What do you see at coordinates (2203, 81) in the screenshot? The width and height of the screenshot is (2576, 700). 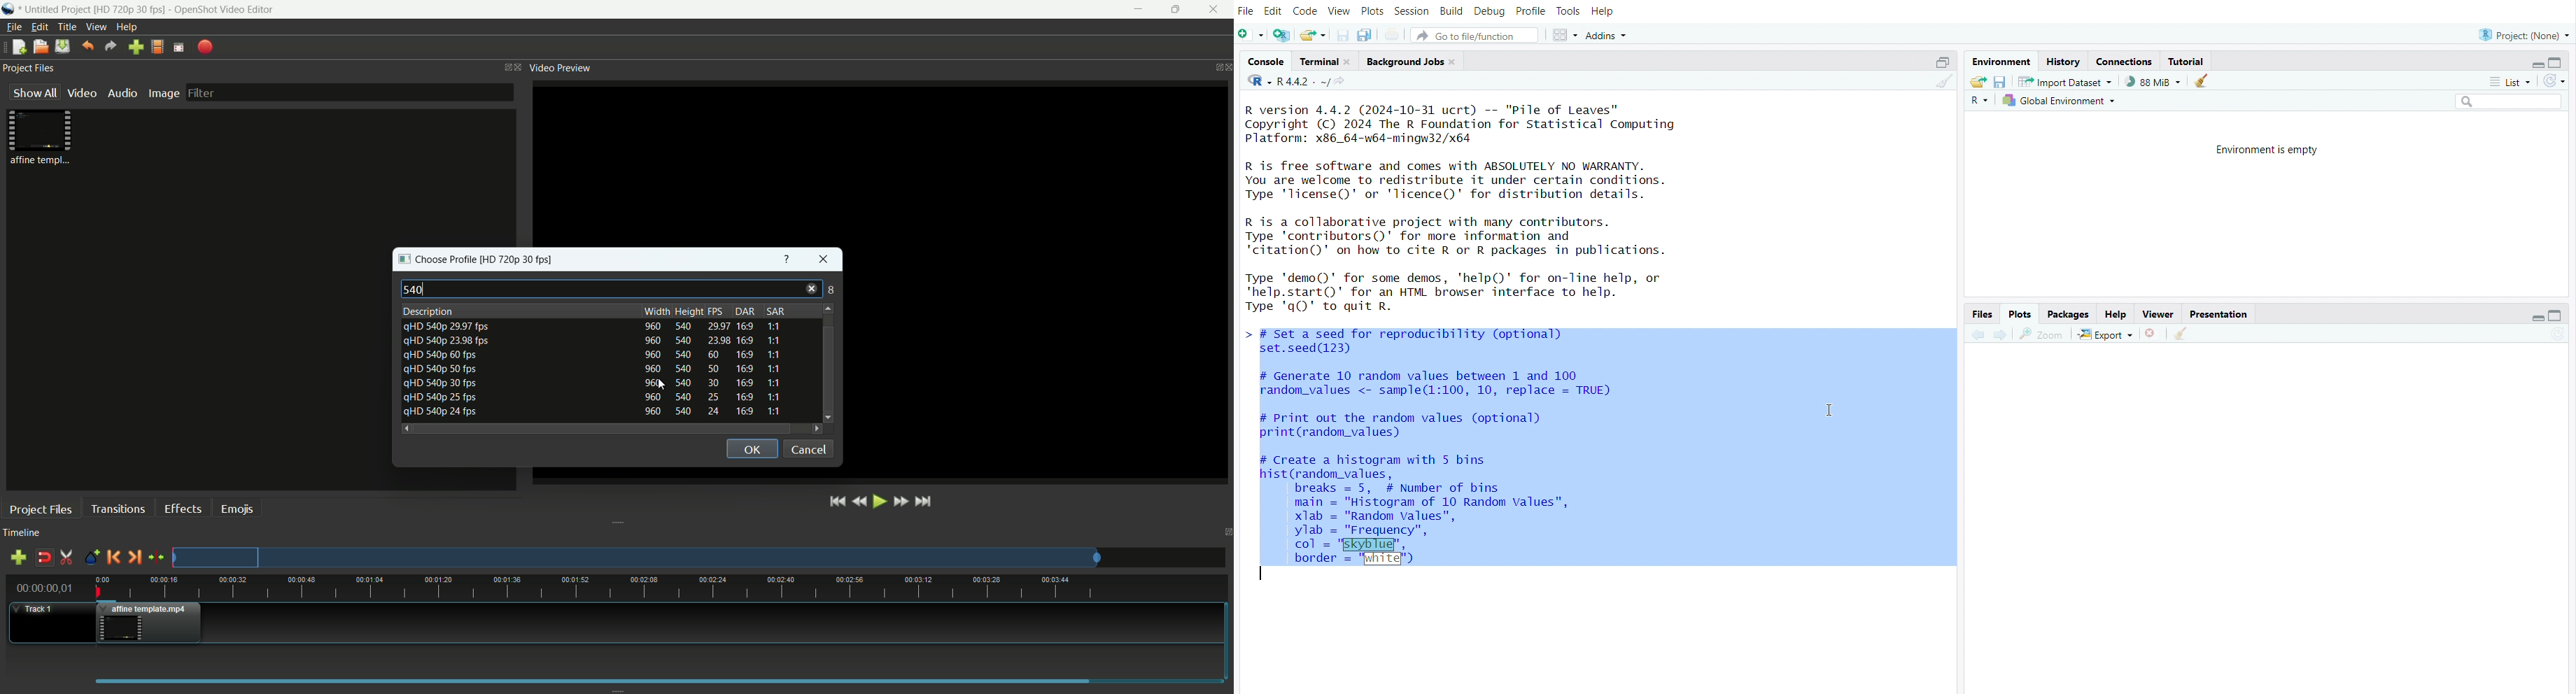 I see `clear objects from the workspace` at bounding box center [2203, 81].